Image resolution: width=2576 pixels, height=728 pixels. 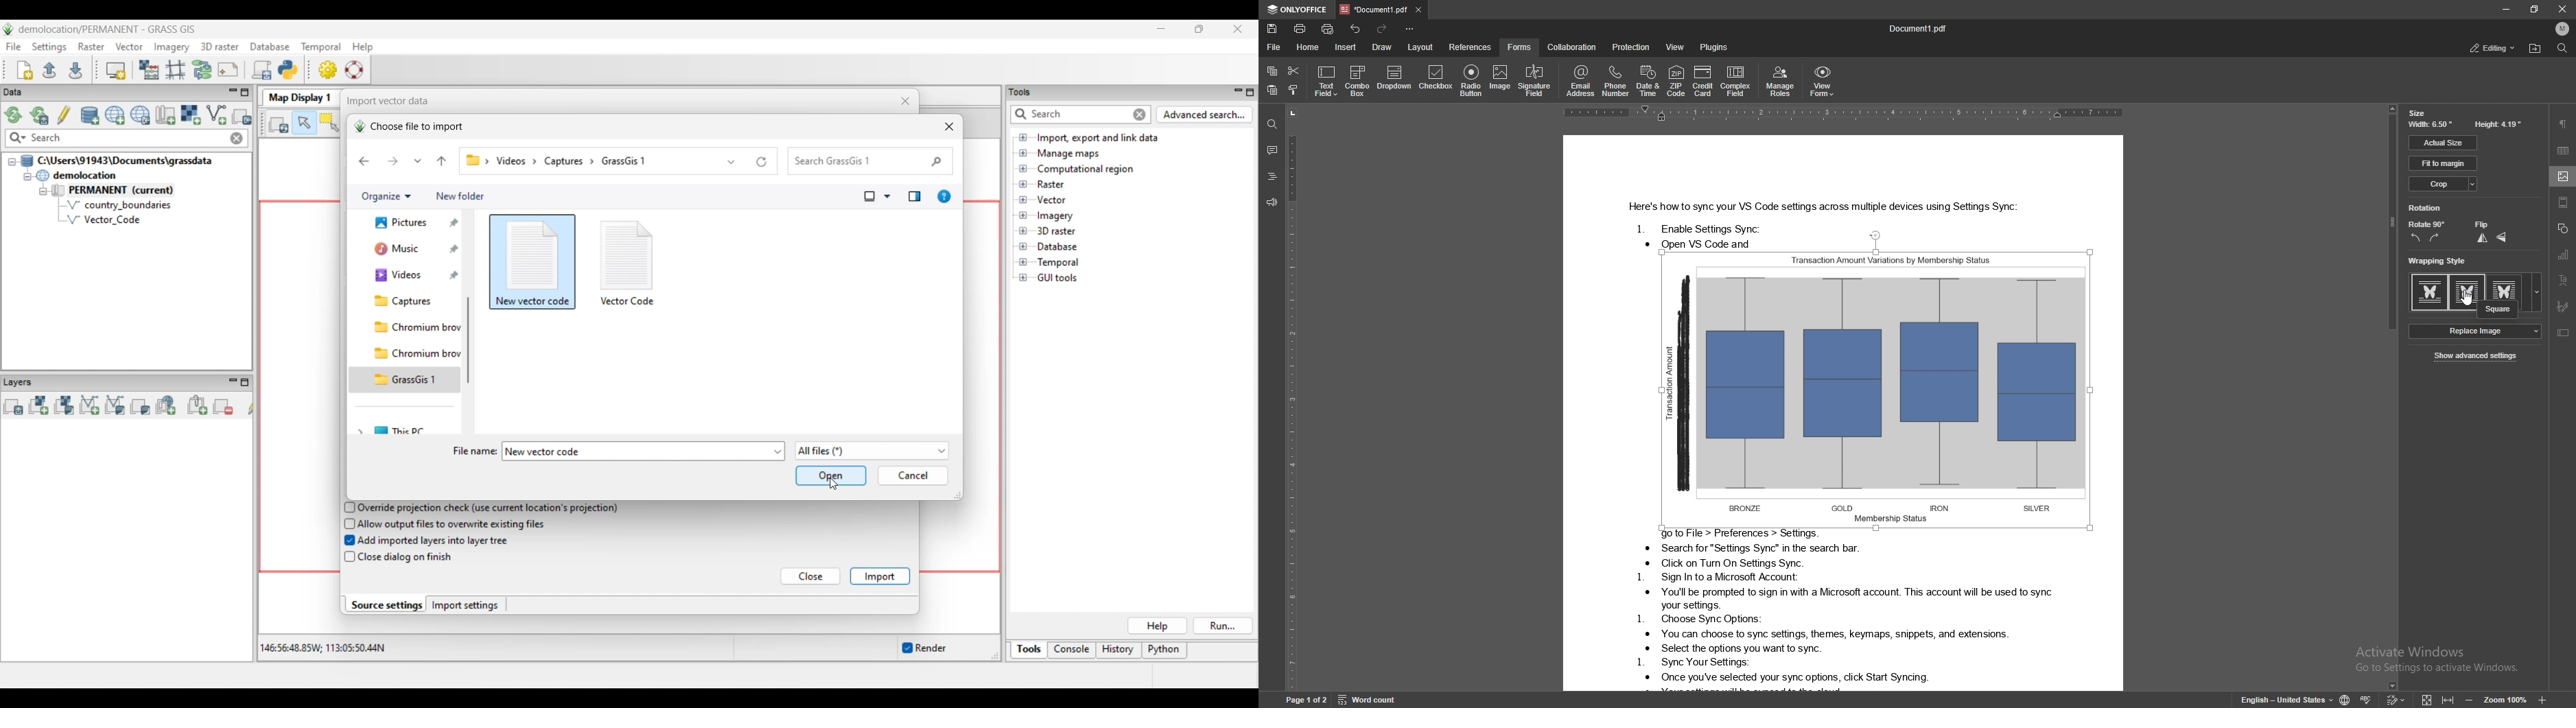 What do you see at coordinates (64, 405) in the screenshot?
I see `Add various raster map layers` at bounding box center [64, 405].